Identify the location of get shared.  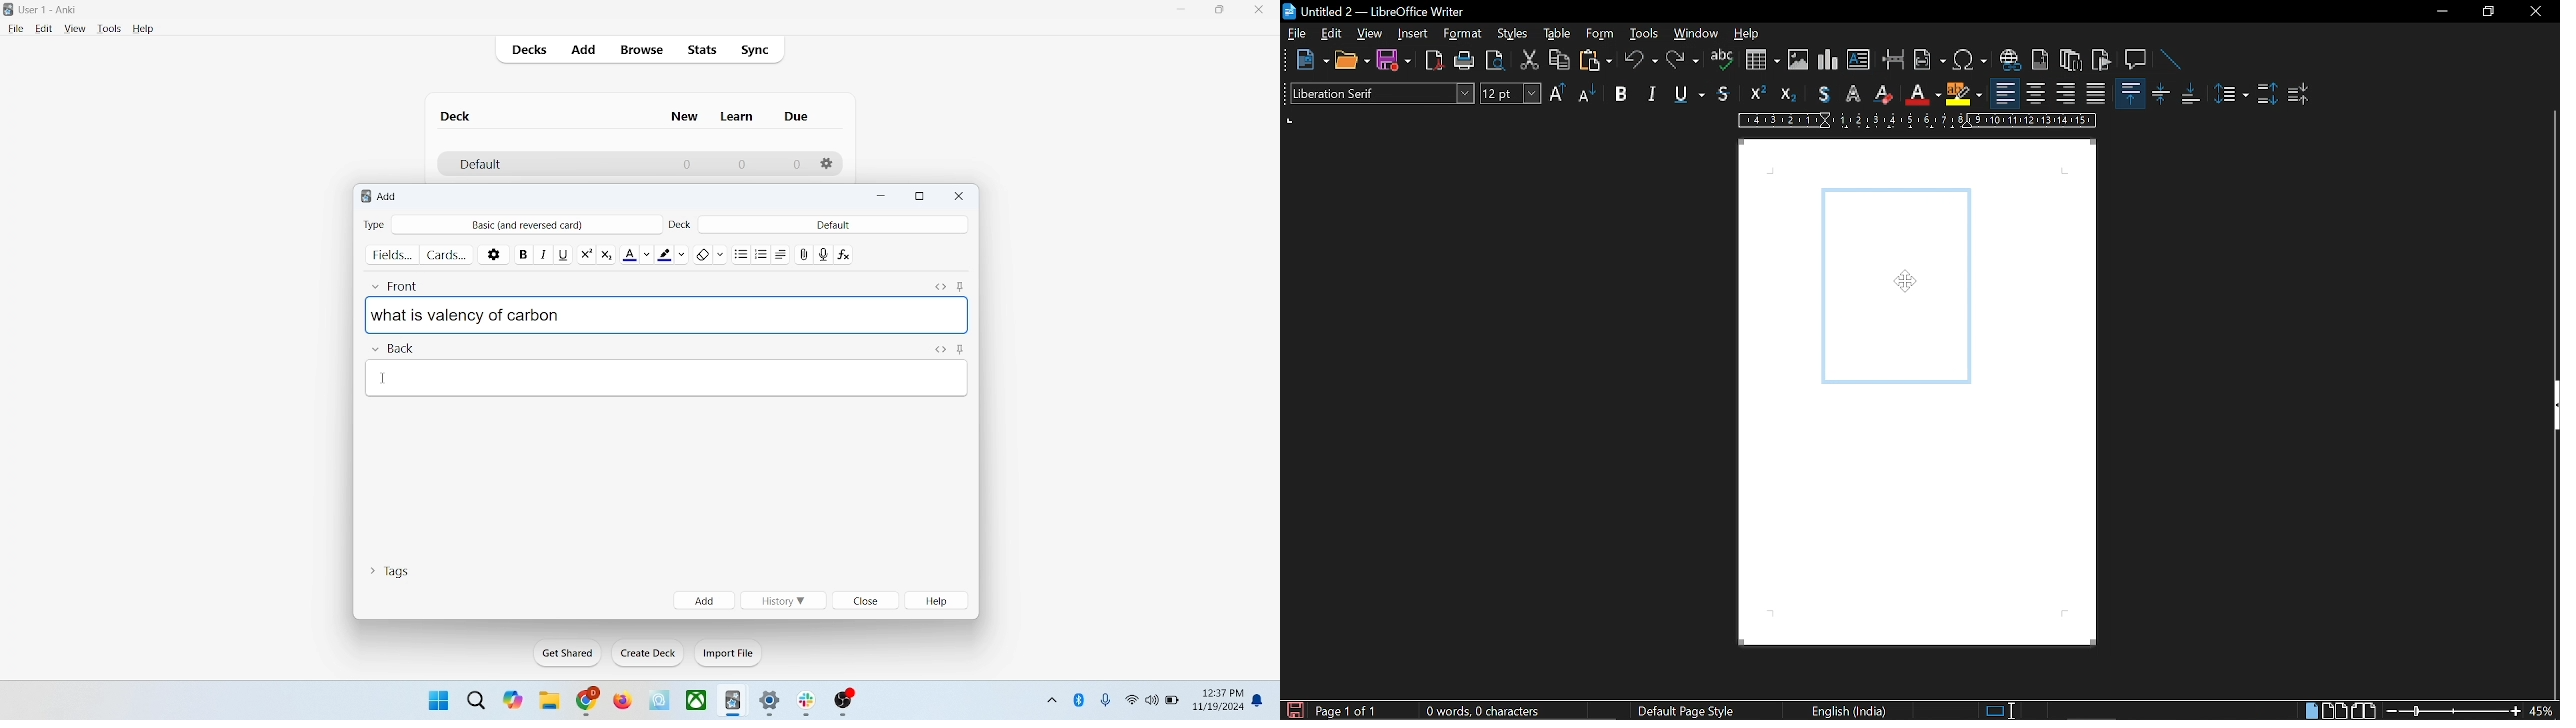
(569, 654).